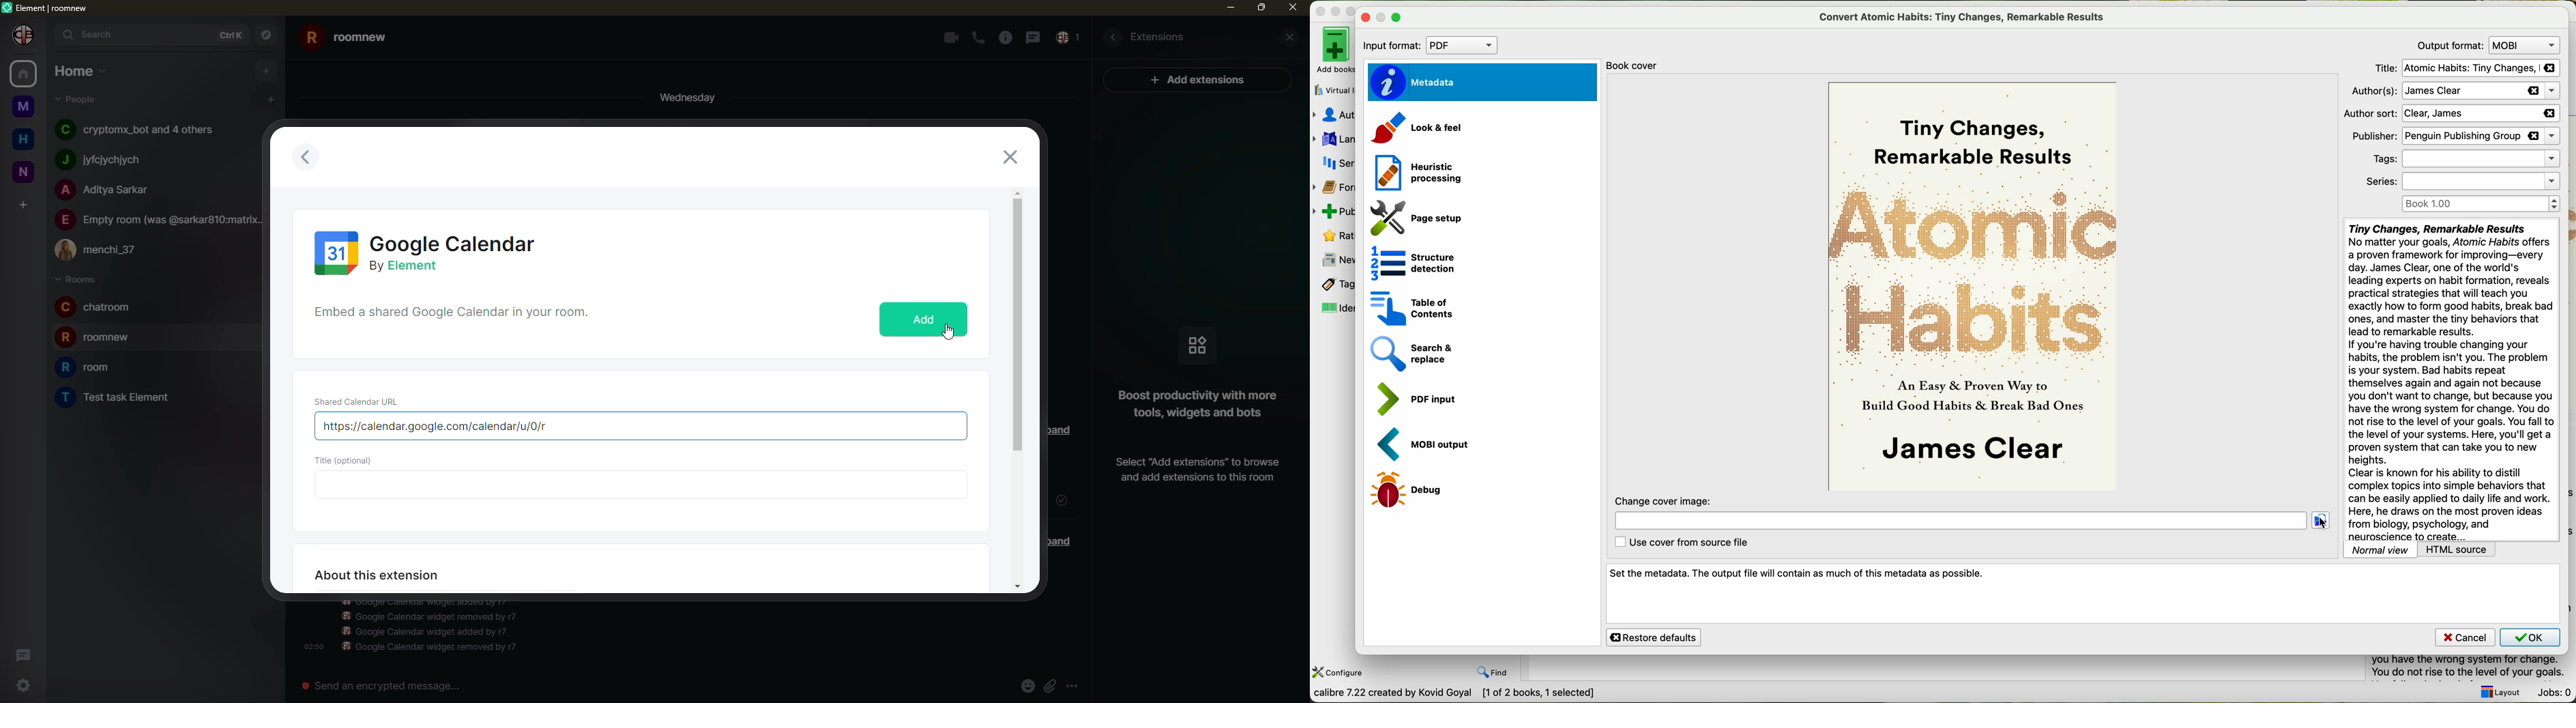  I want to click on debug, so click(1412, 489).